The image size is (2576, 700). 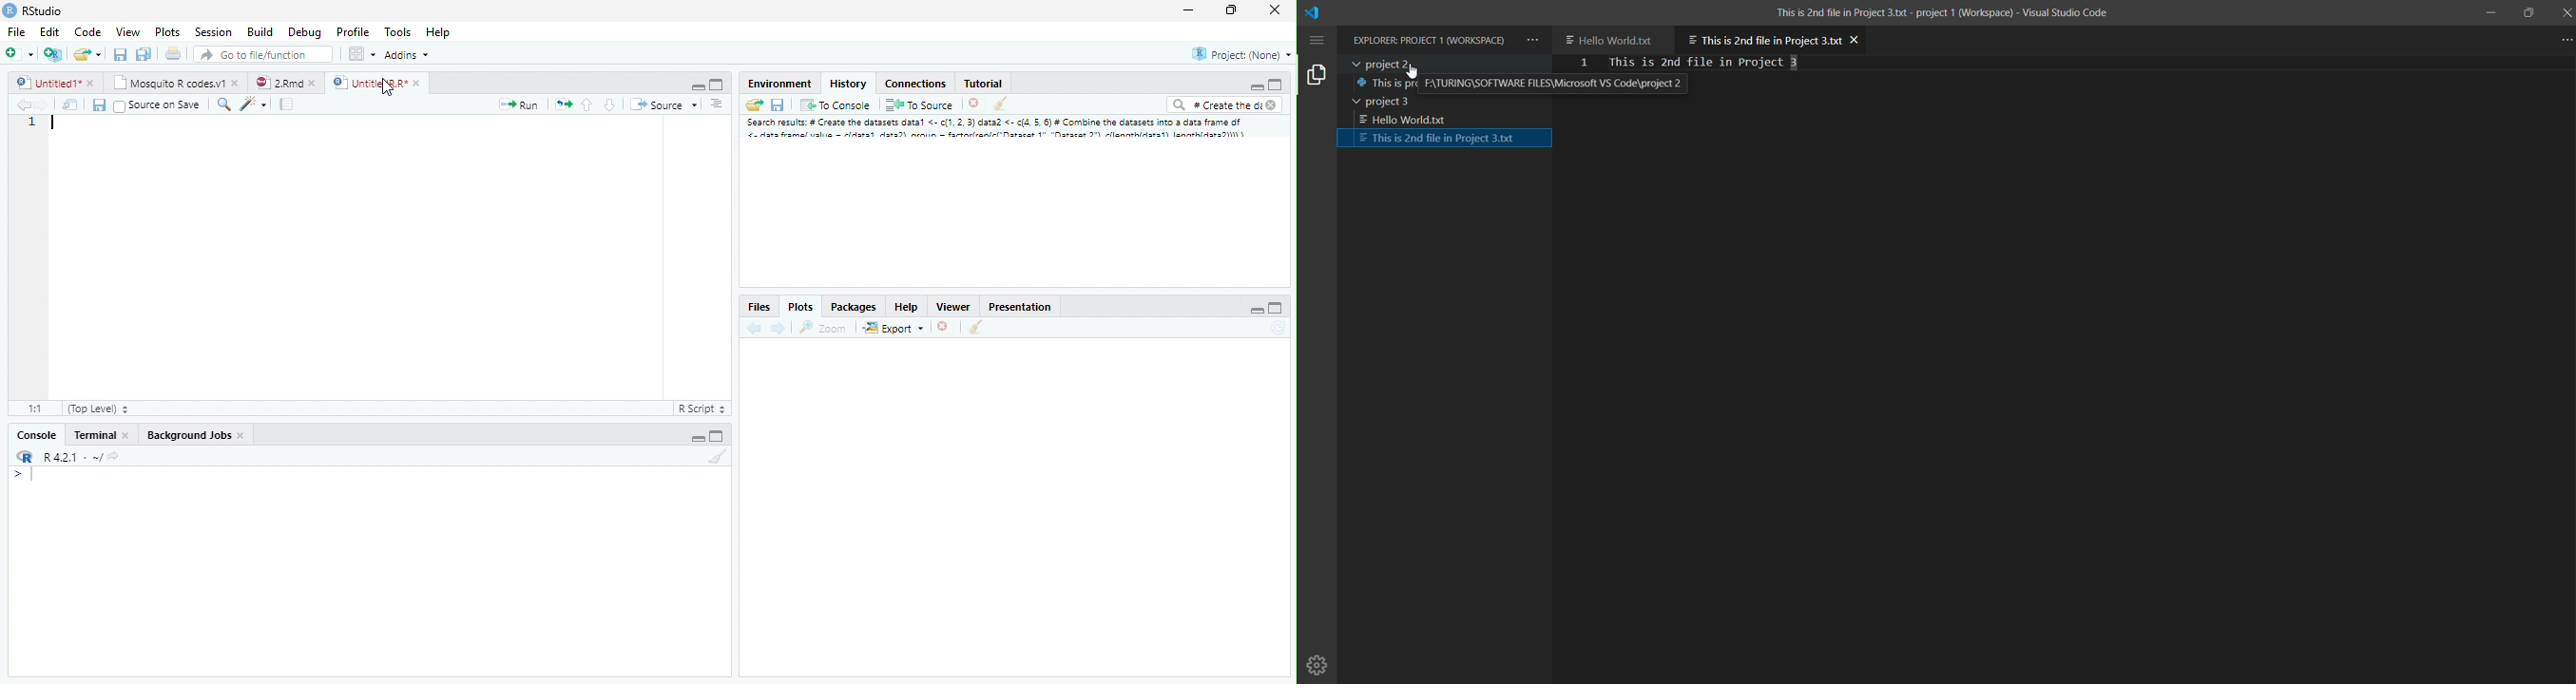 I want to click on Plots, so click(x=799, y=306).